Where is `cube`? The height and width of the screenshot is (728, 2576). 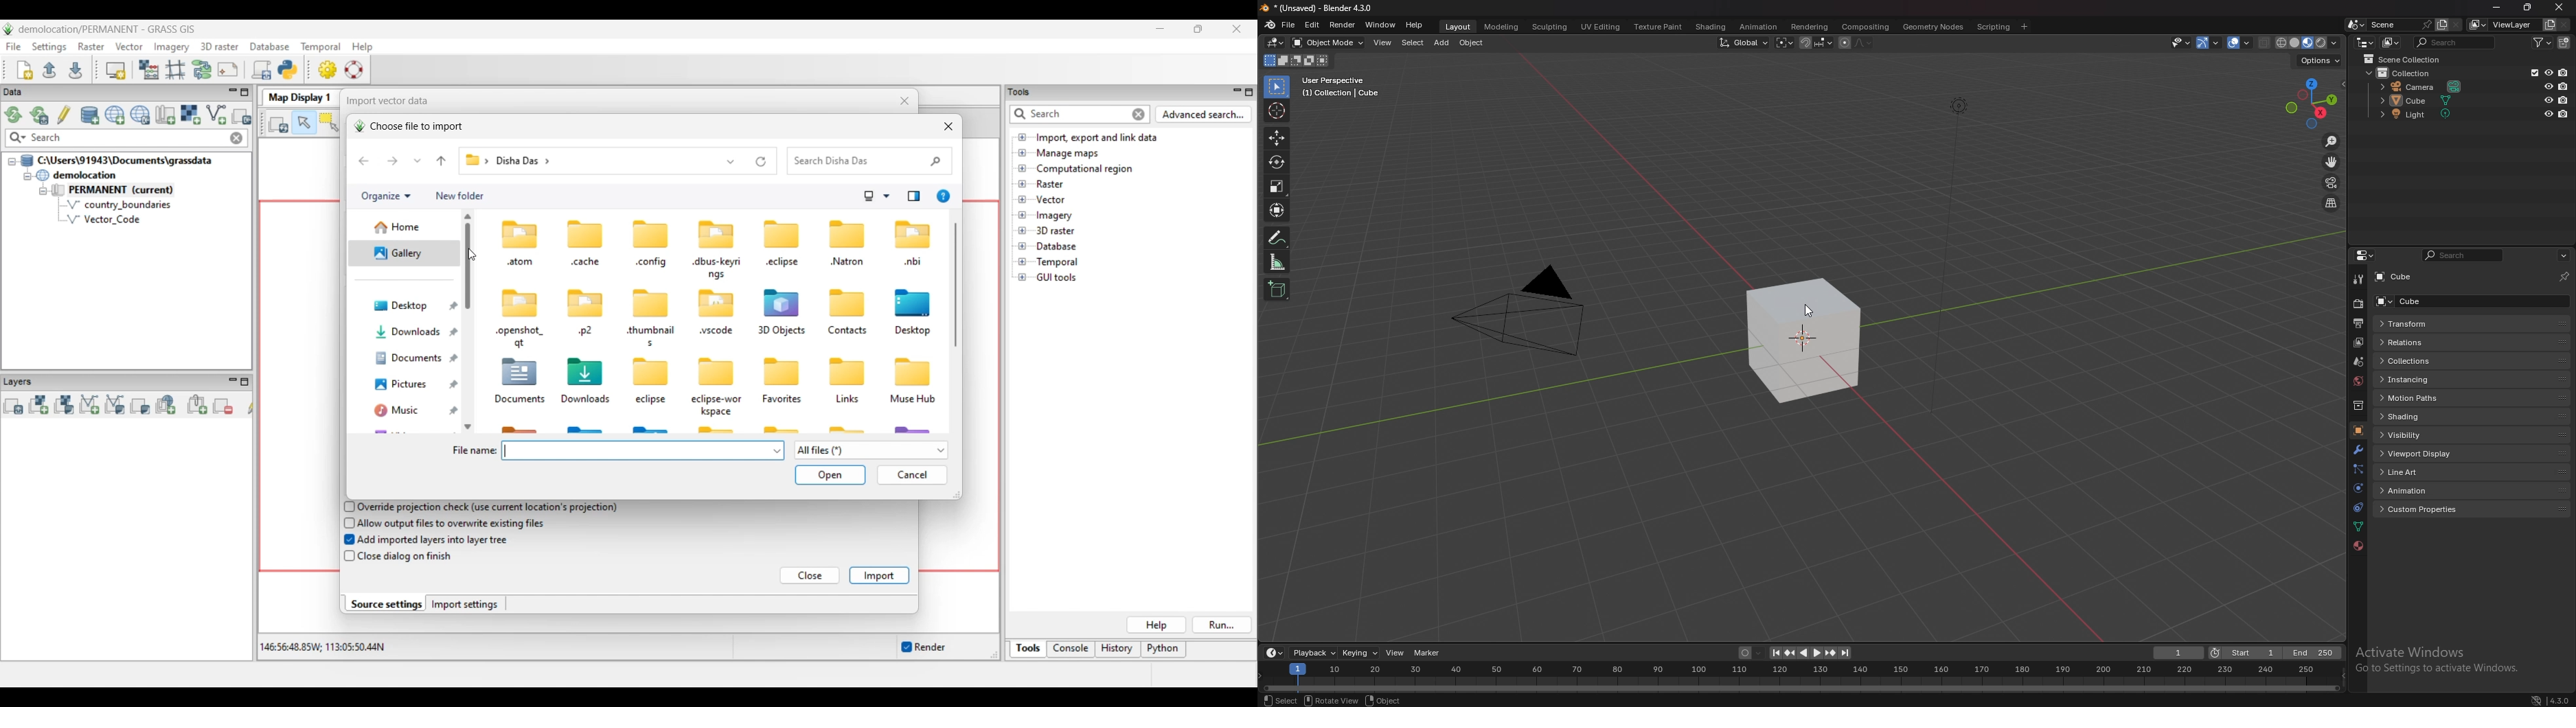 cube is located at coordinates (2419, 100).